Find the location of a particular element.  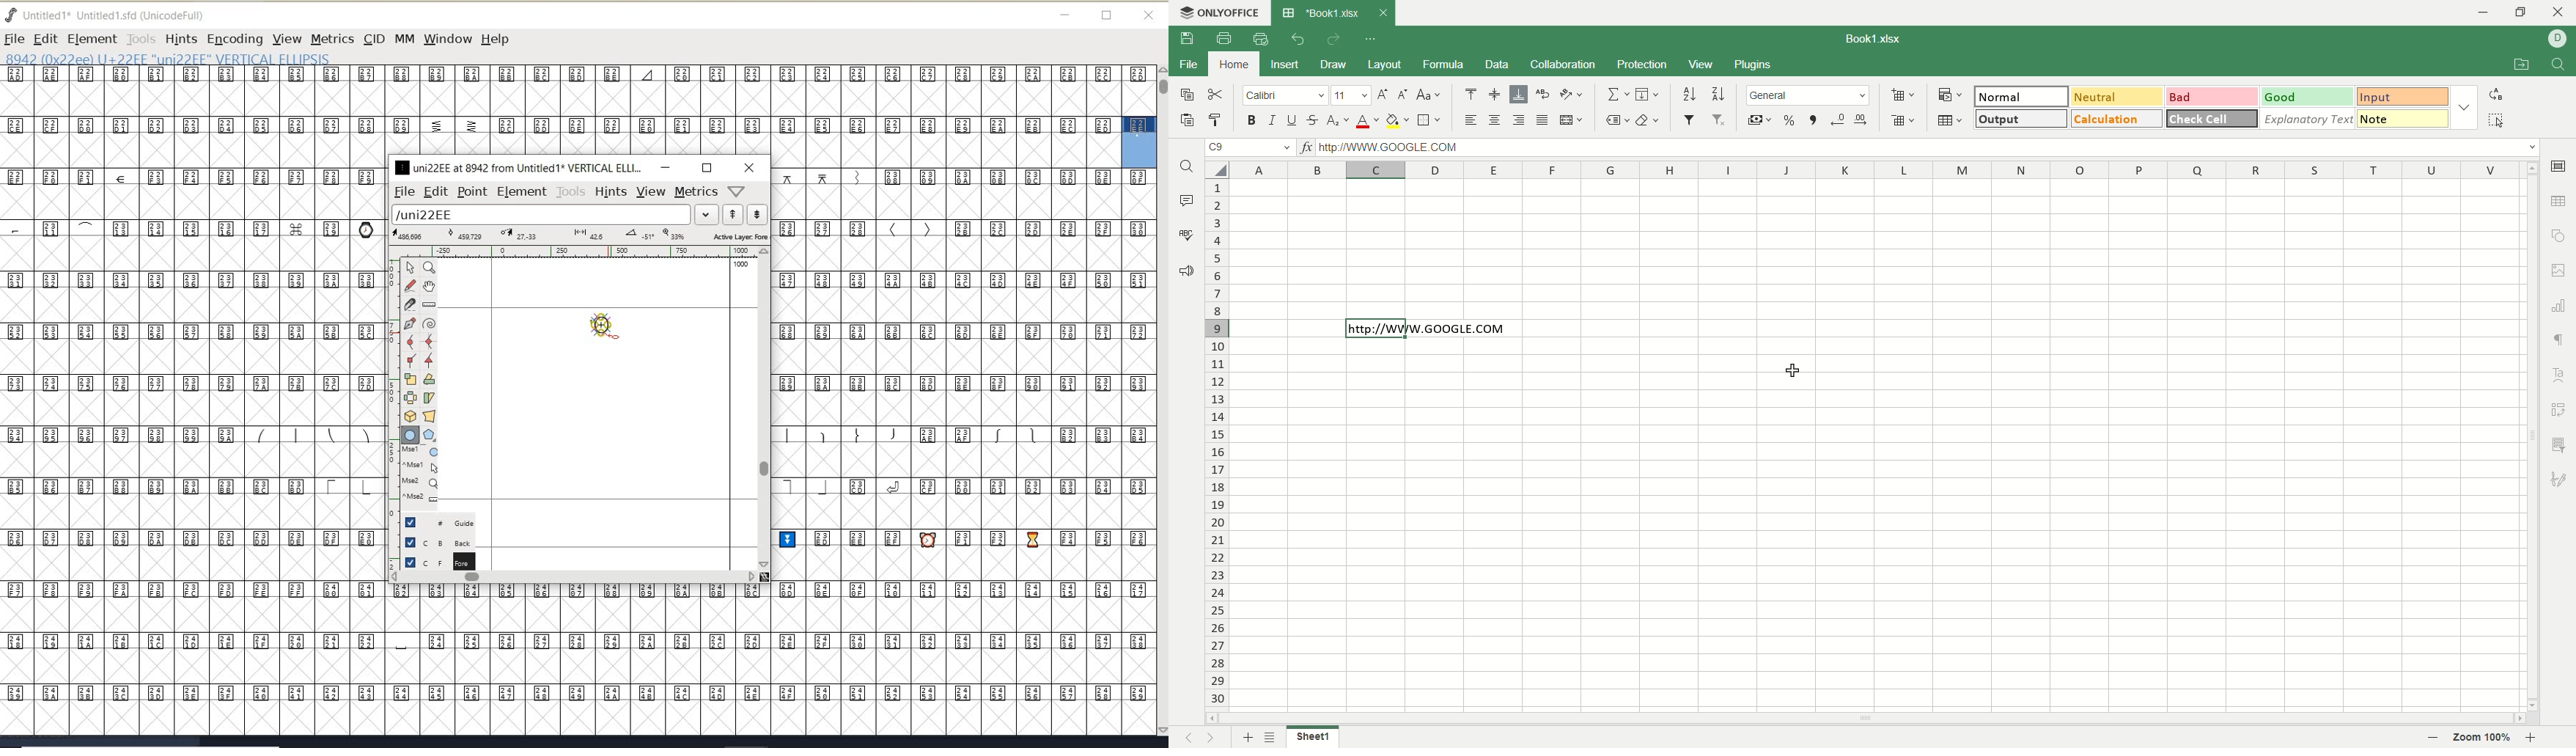

increase decimal is located at coordinates (1858, 120).